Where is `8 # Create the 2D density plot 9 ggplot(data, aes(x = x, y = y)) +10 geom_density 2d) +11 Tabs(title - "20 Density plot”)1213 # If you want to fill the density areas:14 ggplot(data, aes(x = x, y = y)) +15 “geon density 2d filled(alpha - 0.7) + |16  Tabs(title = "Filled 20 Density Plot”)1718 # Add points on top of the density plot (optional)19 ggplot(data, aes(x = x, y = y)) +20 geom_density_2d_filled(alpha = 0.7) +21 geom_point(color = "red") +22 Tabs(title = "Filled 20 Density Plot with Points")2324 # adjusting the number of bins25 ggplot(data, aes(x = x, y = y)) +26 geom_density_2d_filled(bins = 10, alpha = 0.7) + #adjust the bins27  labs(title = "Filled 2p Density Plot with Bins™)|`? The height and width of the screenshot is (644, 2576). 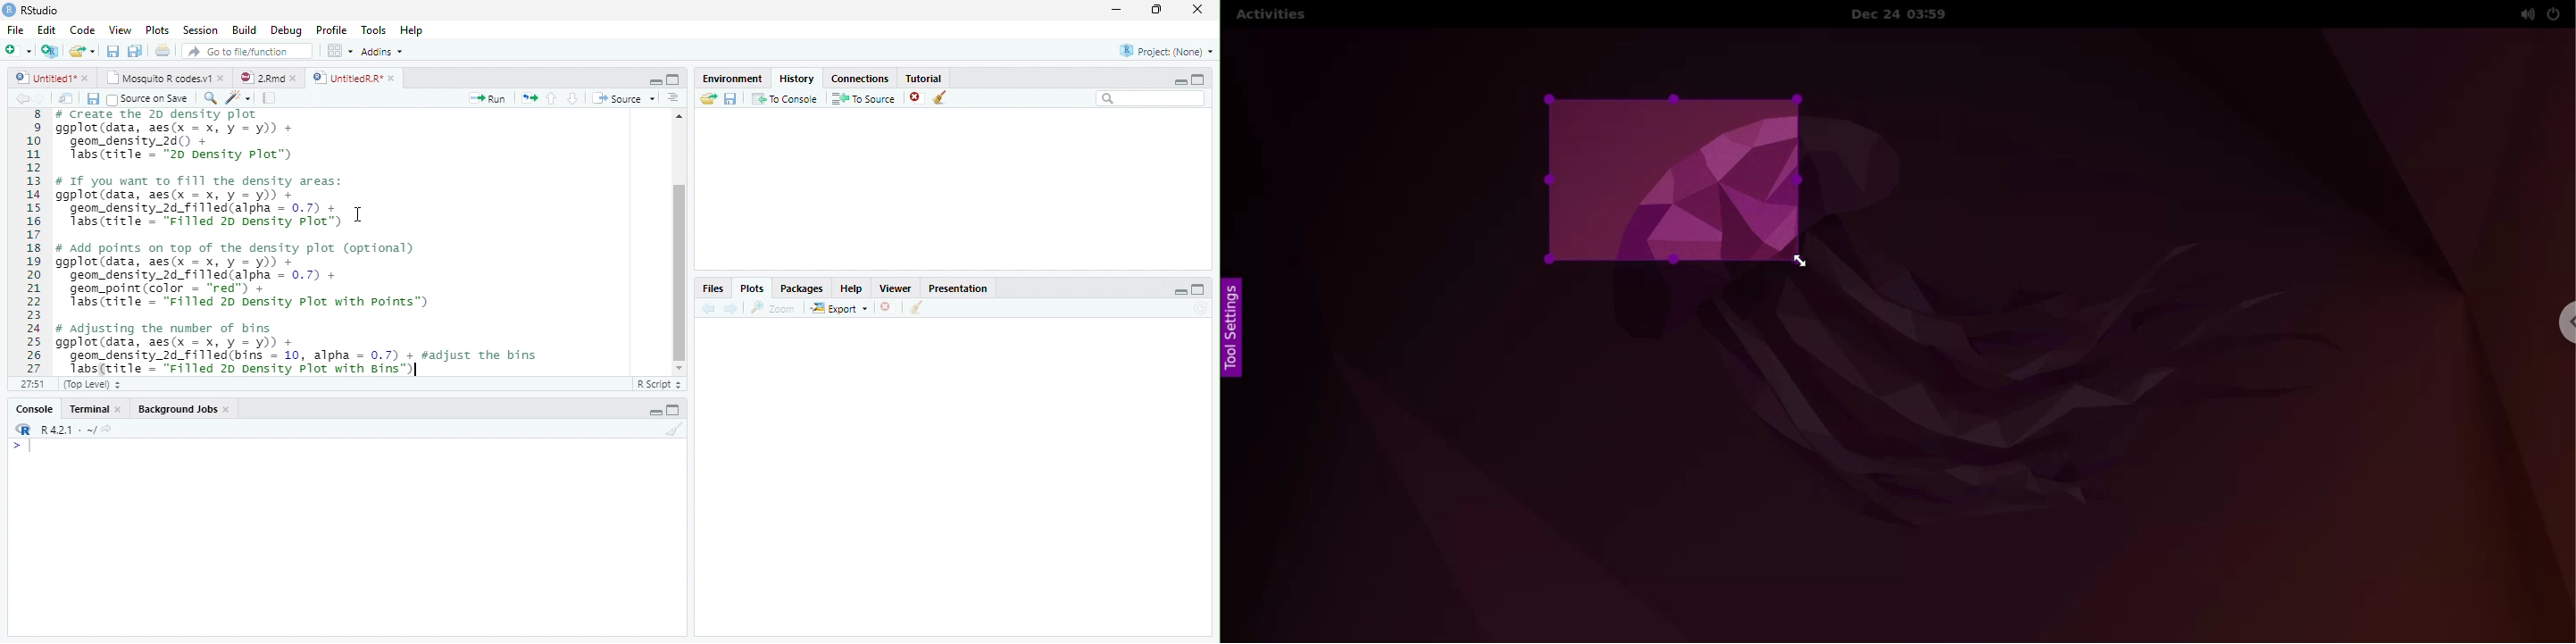
8 # Create the 2D density plot 9 ggplot(data, aes(x = x, y = y)) +10 geom_density 2d) +11 Tabs(title - "20 Density plot”)1213 # If you want to fill the density areas:14 ggplot(data, aes(x = x, y = y)) +15 “geon density 2d filled(alpha - 0.7) + |16  Tabs(title = "Filled 20 Density Plot”)1718 # Add points on top of the density plot (optional)19 ggplot(data, aes(x = x, y = y)) +20 geom_density_2d_filled(alpha = 0.7) +21 geom_point(color = "red") +22 Tabs(title = "Filled 20 Density Plot with Points")2324 # adjusting the number of bins25 ggplot(data, aes(x = x, y = y)) +26 geom_density_2d_filled(bins = 10, alpha = 0.7) + #adjust the bins27  labs(title = "Filled 2p Density Plot with Bins™)| is located at coordinates (324, 243).